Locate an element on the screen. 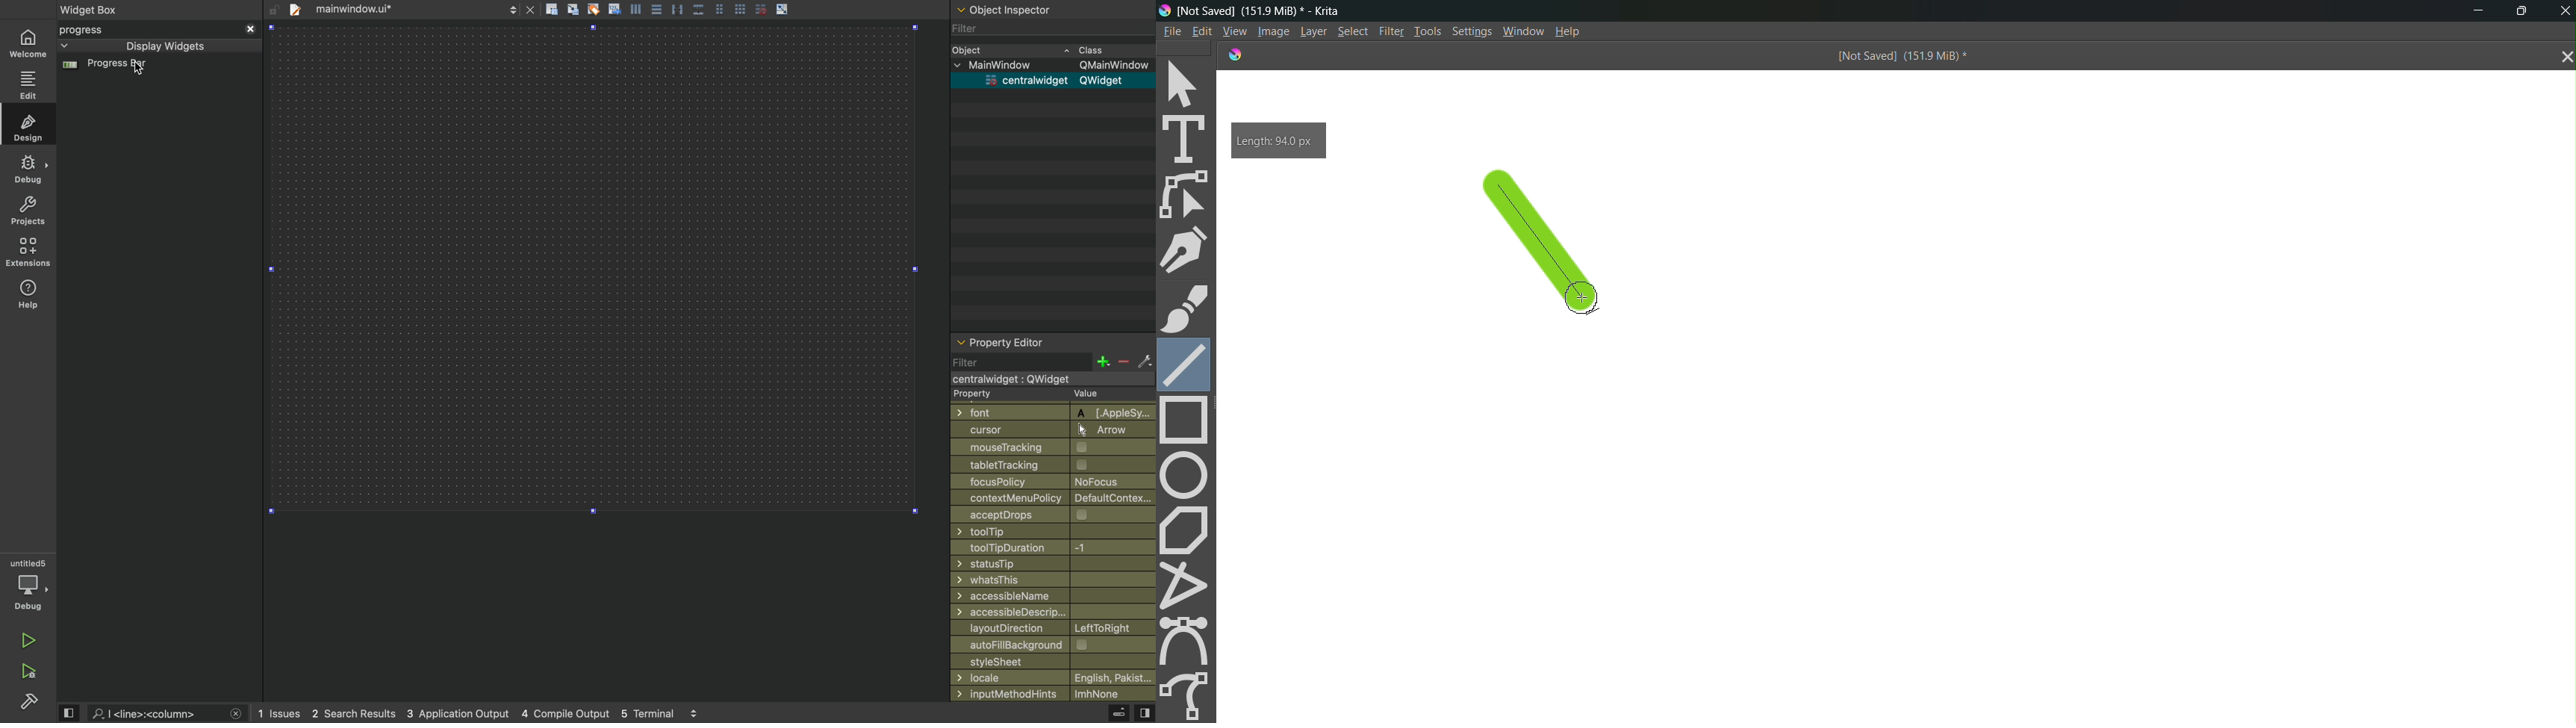  mousetracking is located at coordinates (1050, 447).